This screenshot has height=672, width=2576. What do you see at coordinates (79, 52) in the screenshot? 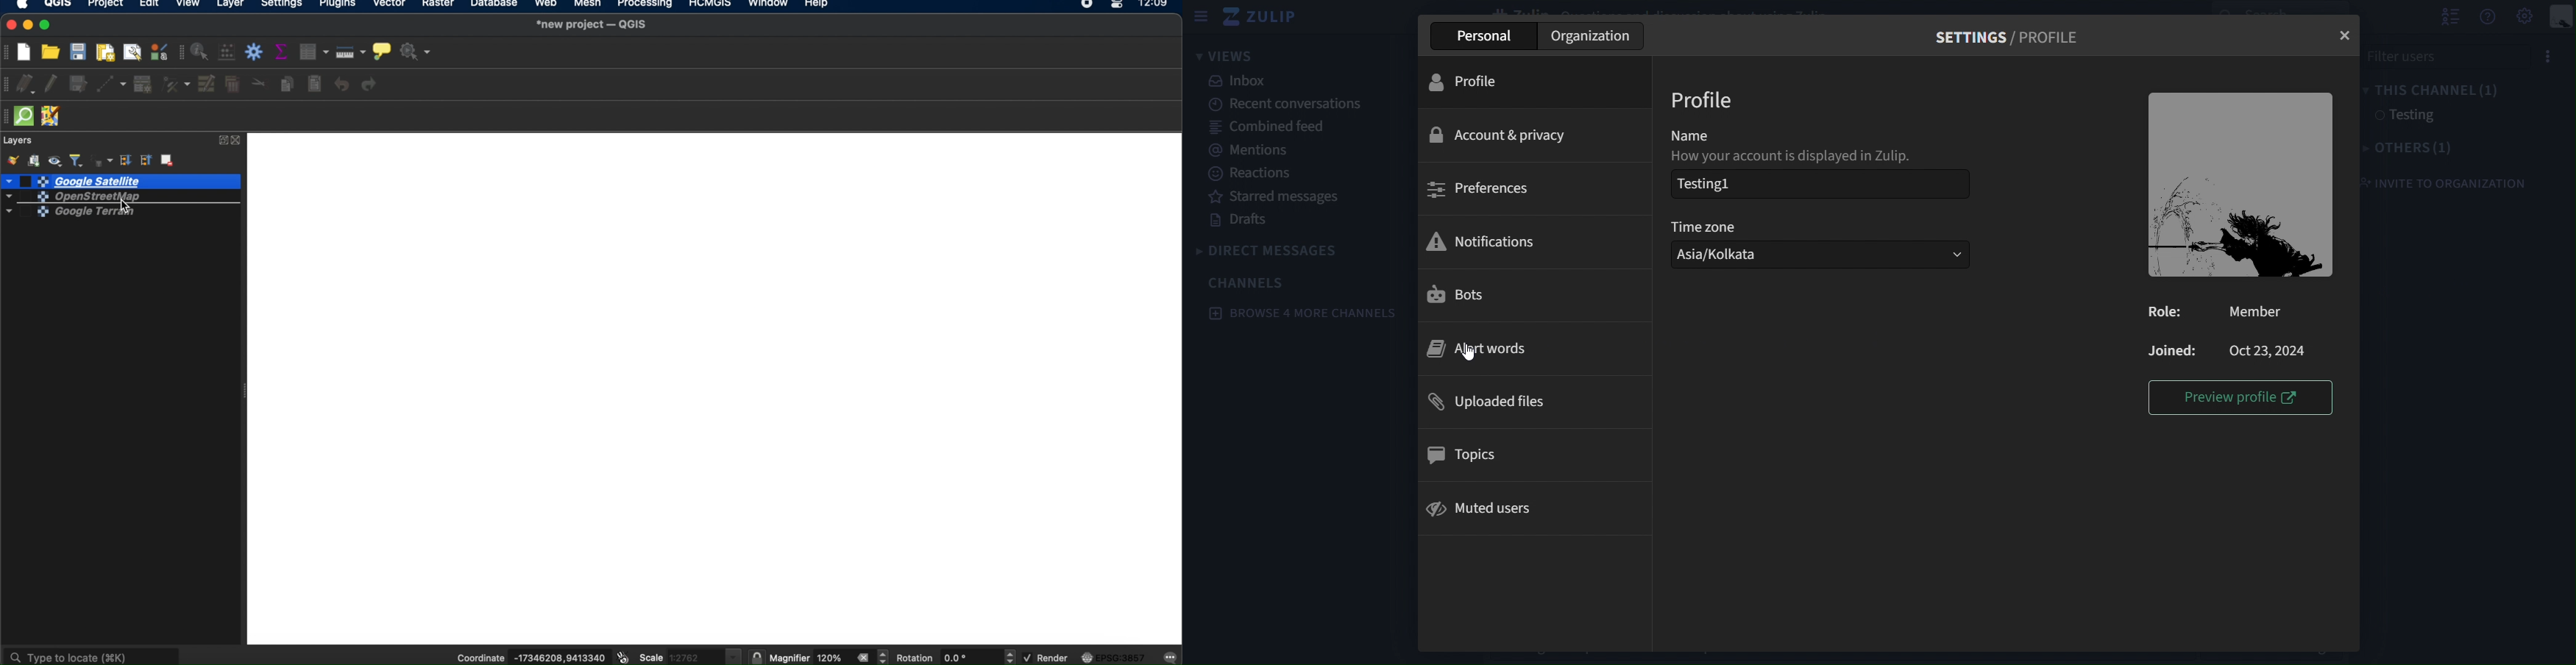
I see `save project t` at bounding box center [79, 52].